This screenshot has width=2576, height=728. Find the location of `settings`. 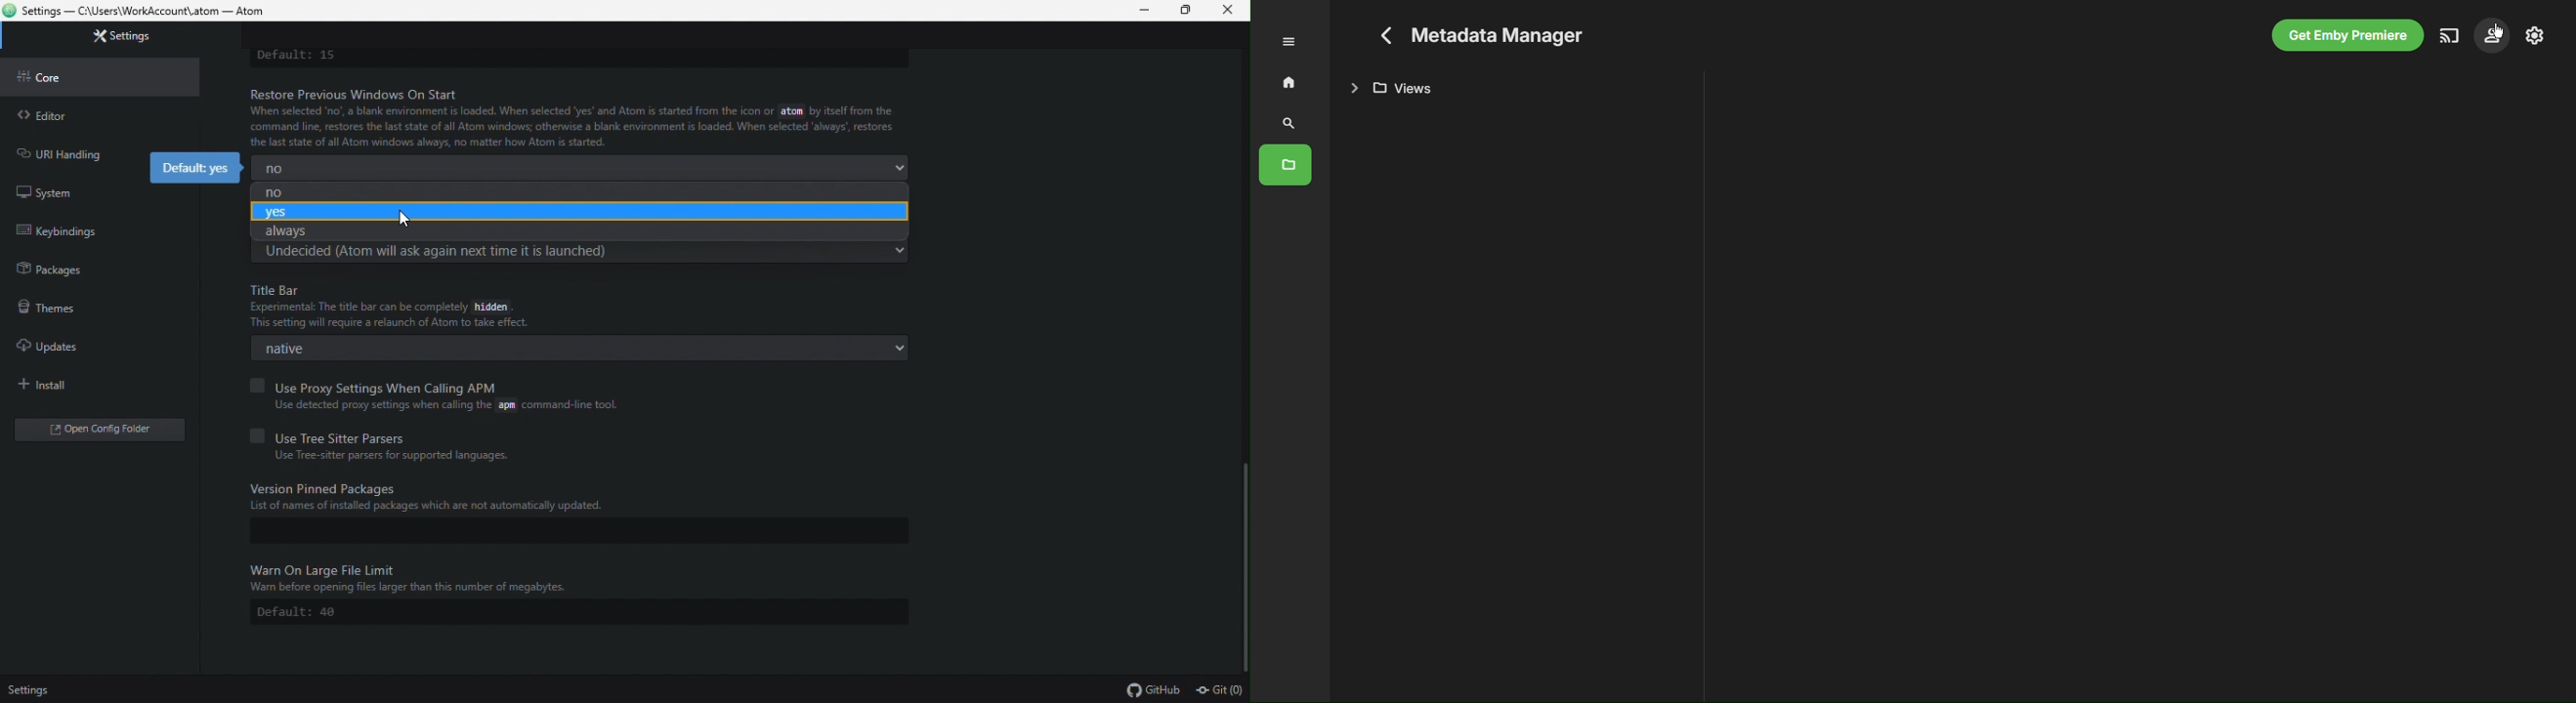

settings is located at coordinates (29, 691).